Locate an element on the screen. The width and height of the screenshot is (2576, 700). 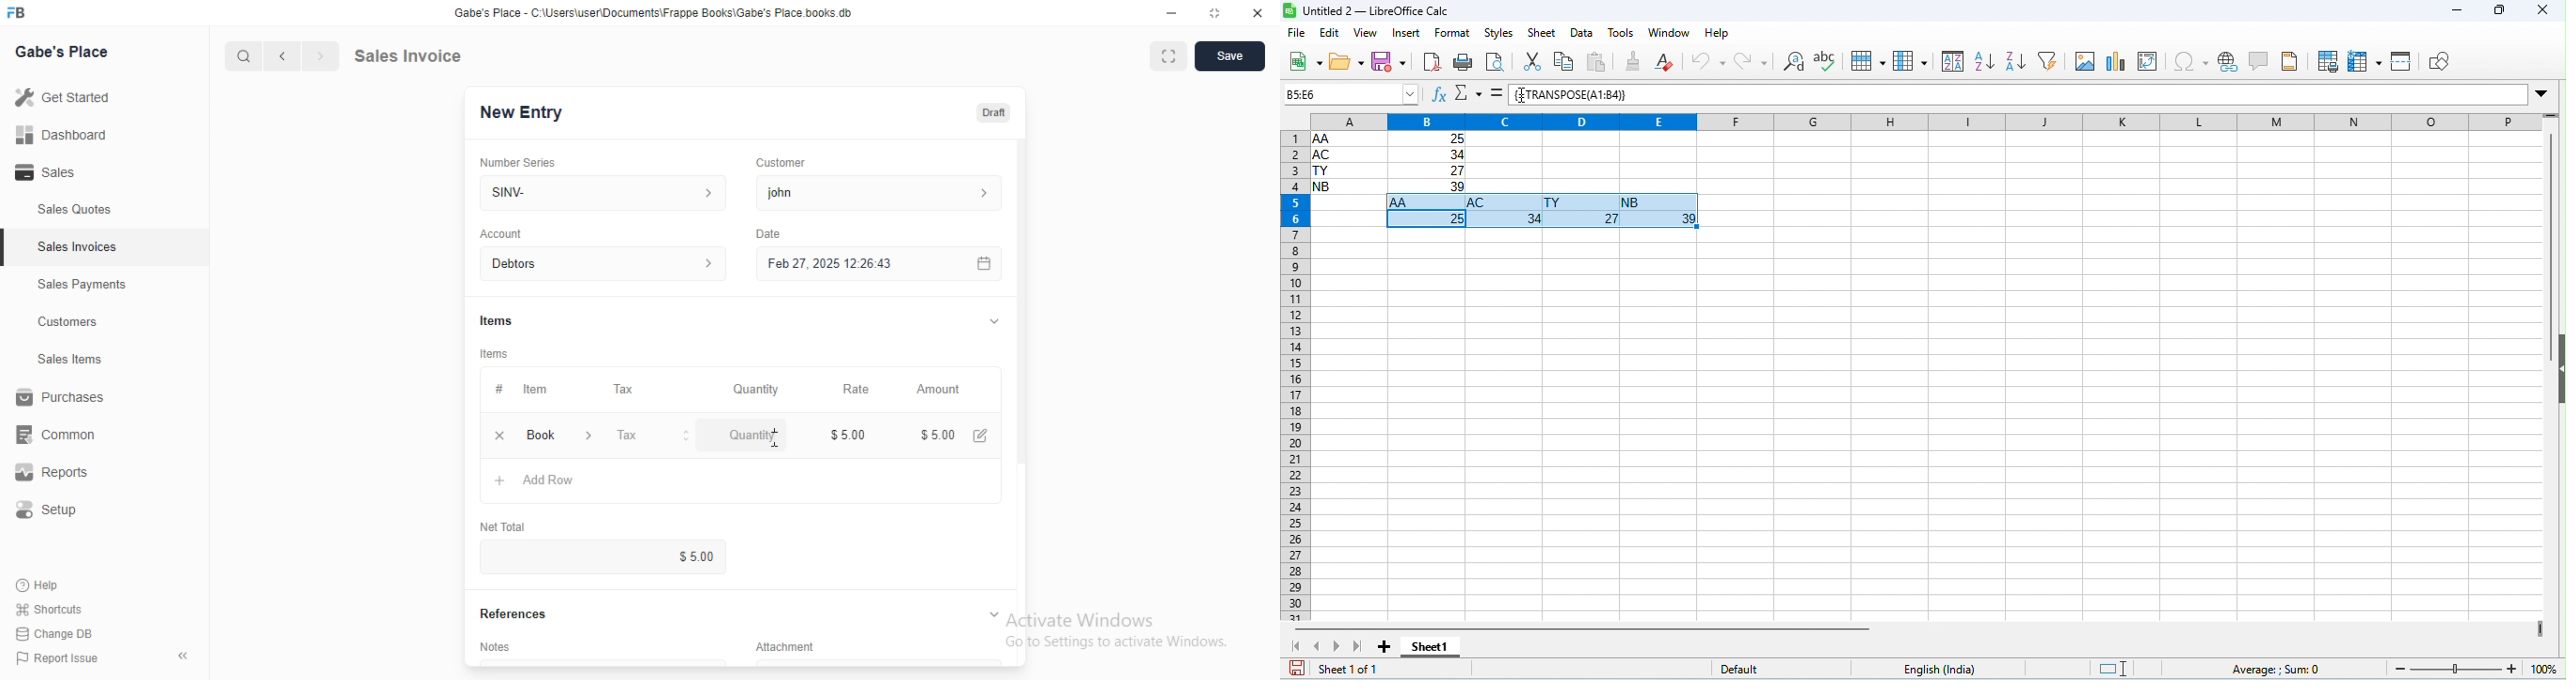
first sheet is located at coordinates (1298, 645).